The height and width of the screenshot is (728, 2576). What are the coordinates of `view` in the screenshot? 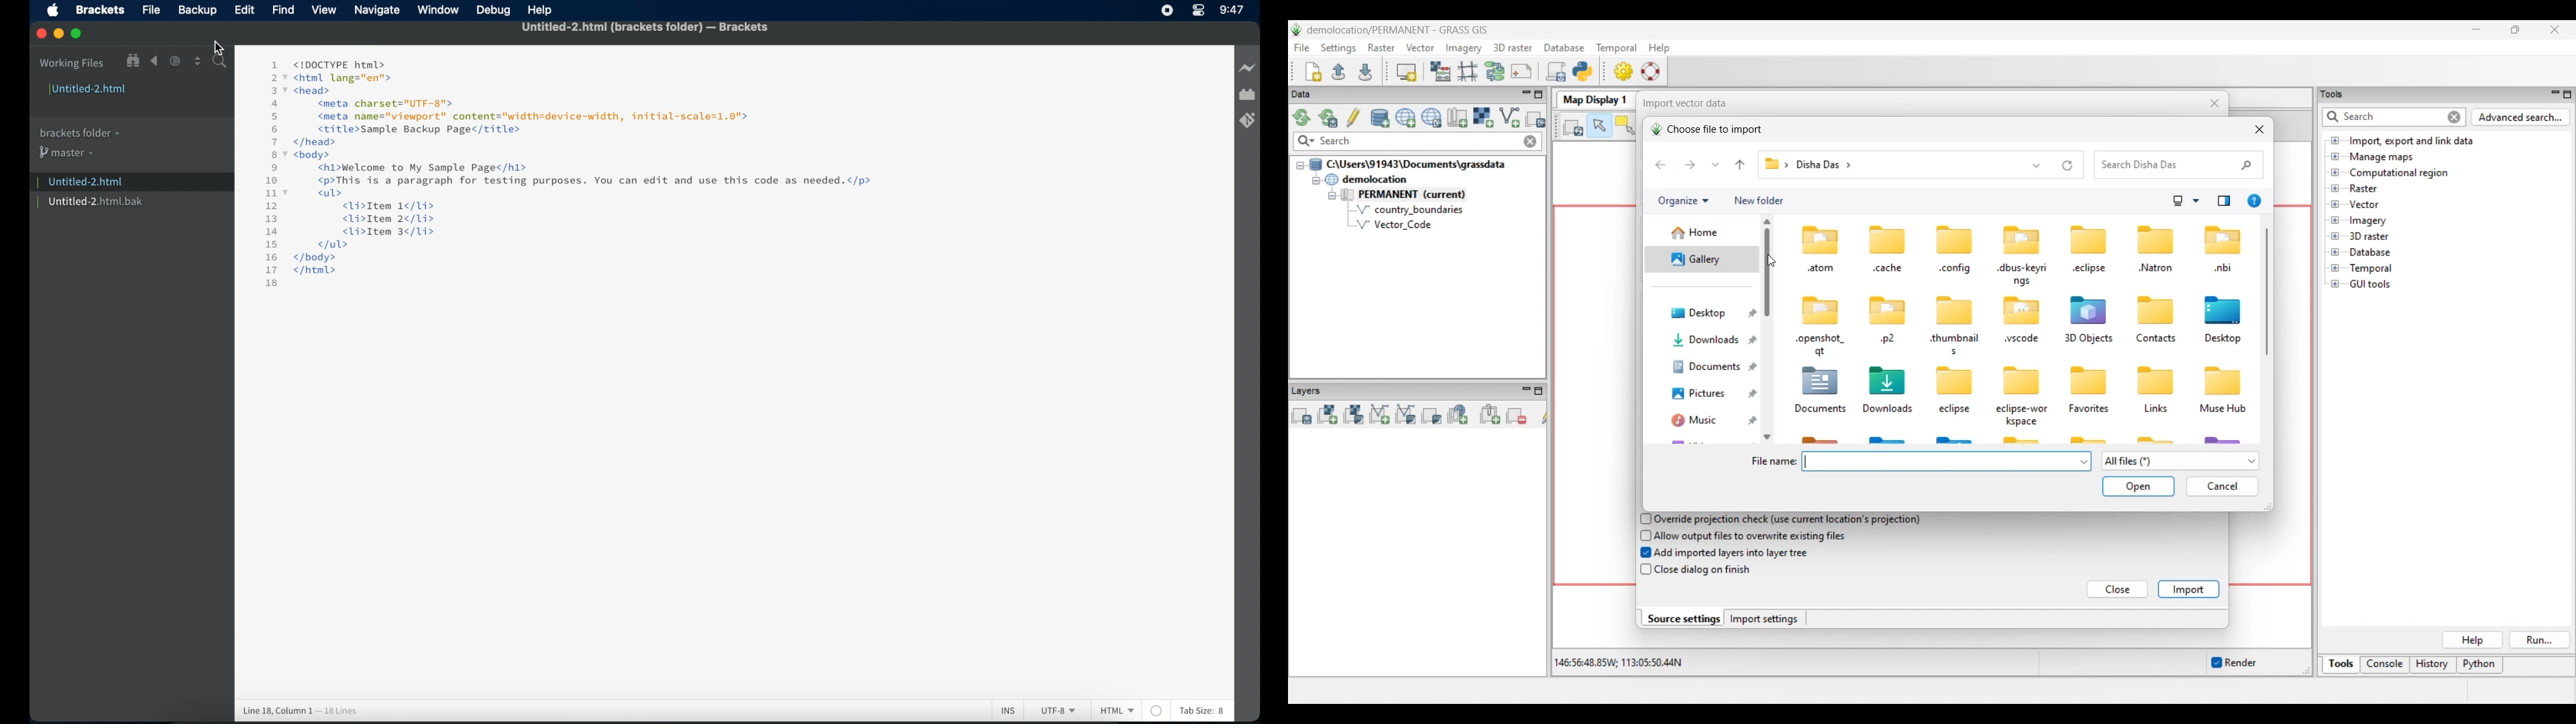 It's located at (323, 9).